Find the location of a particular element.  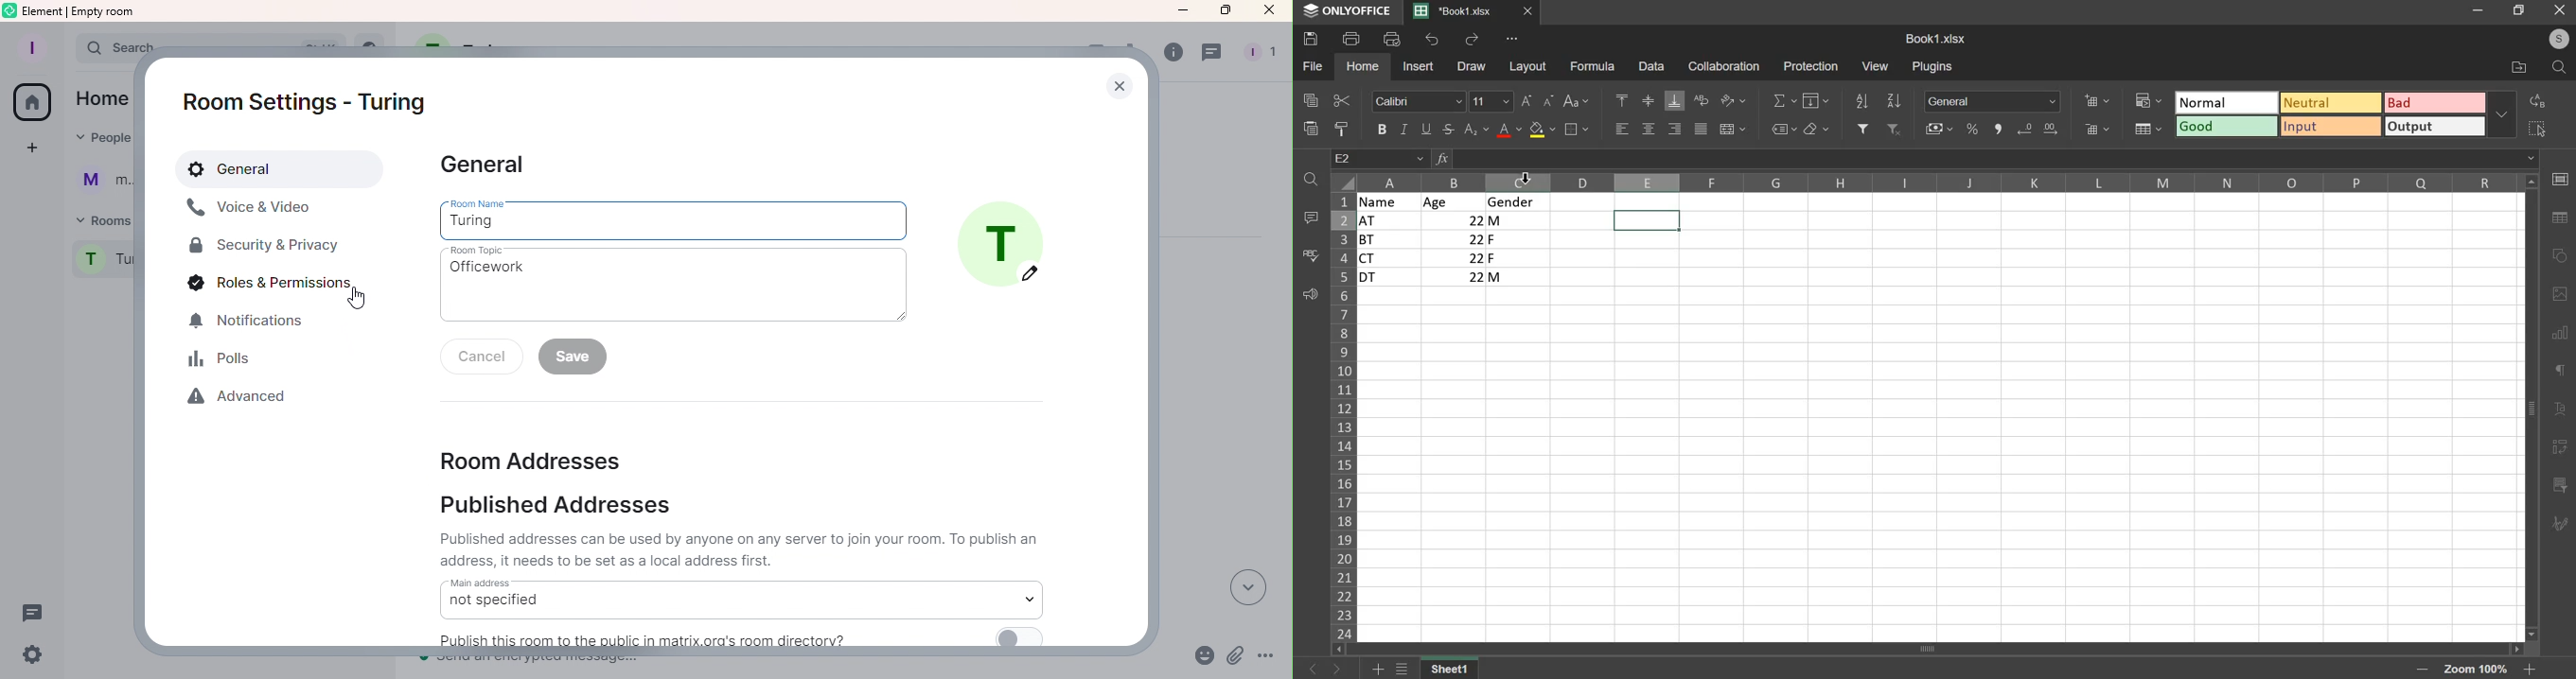

protection is located at coordinates (1810, 66).